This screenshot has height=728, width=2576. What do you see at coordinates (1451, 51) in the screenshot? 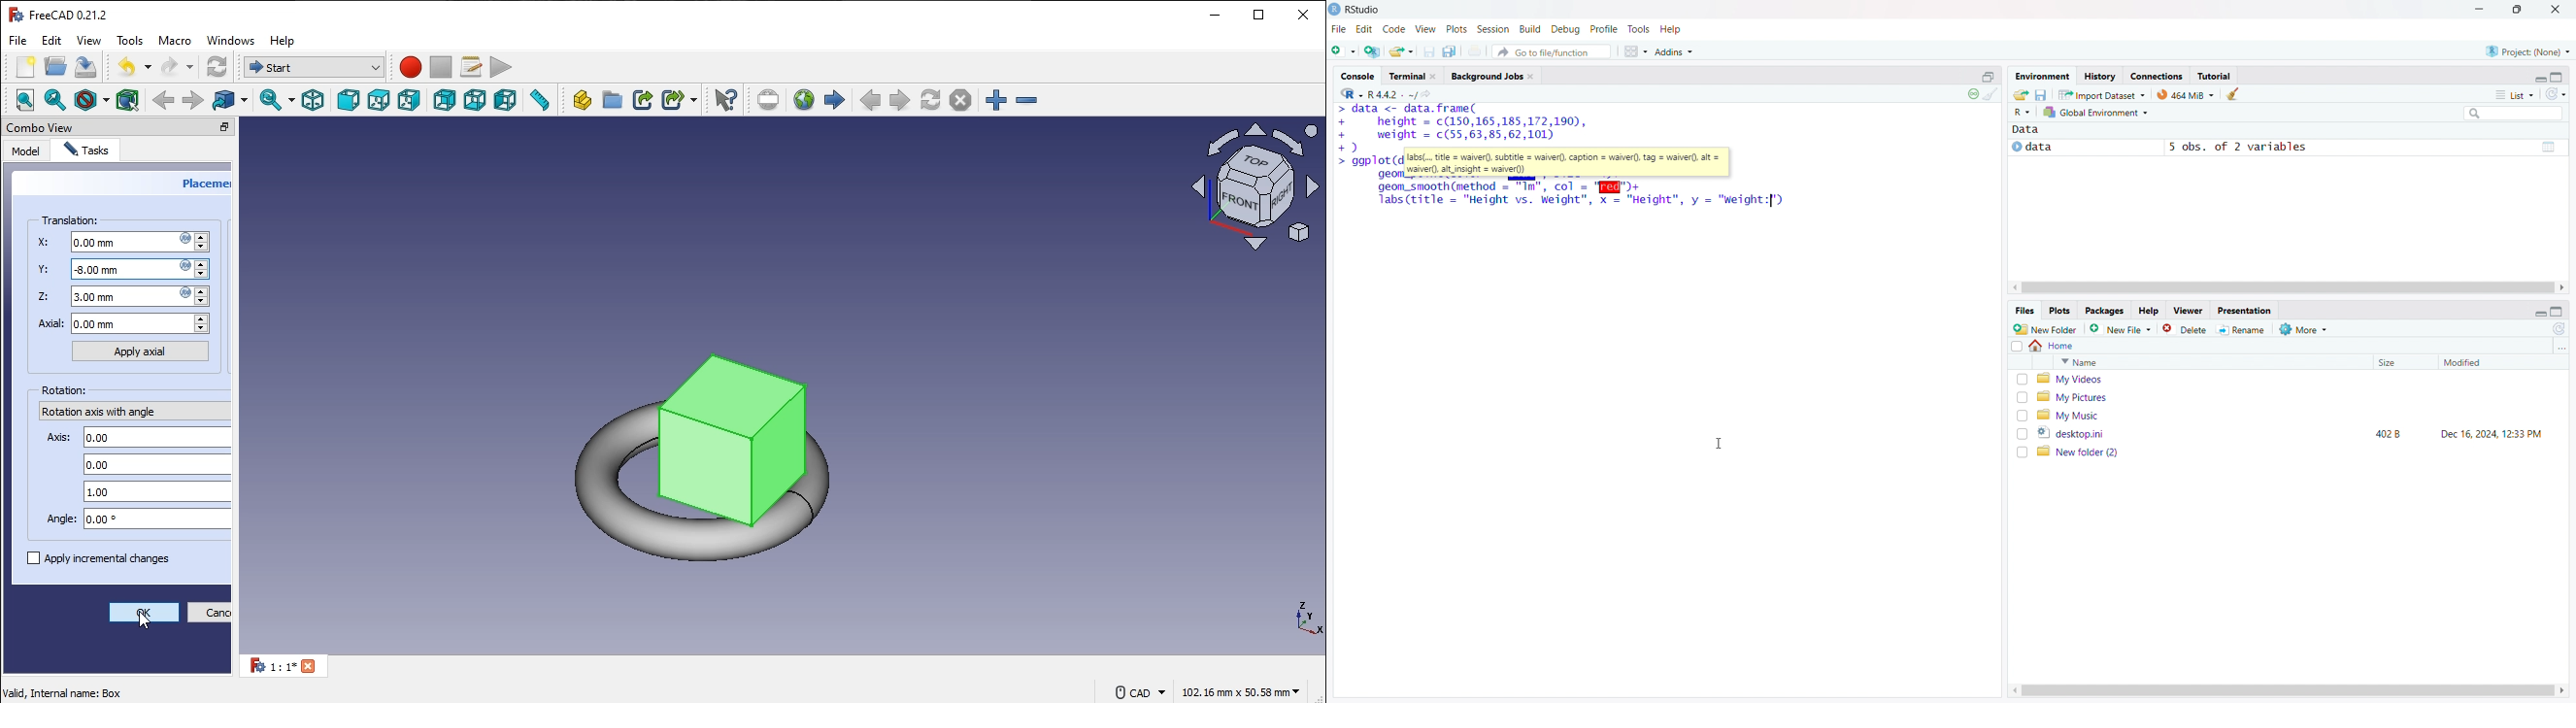
I see `save all open documents` at bounding box center [1451, 51].